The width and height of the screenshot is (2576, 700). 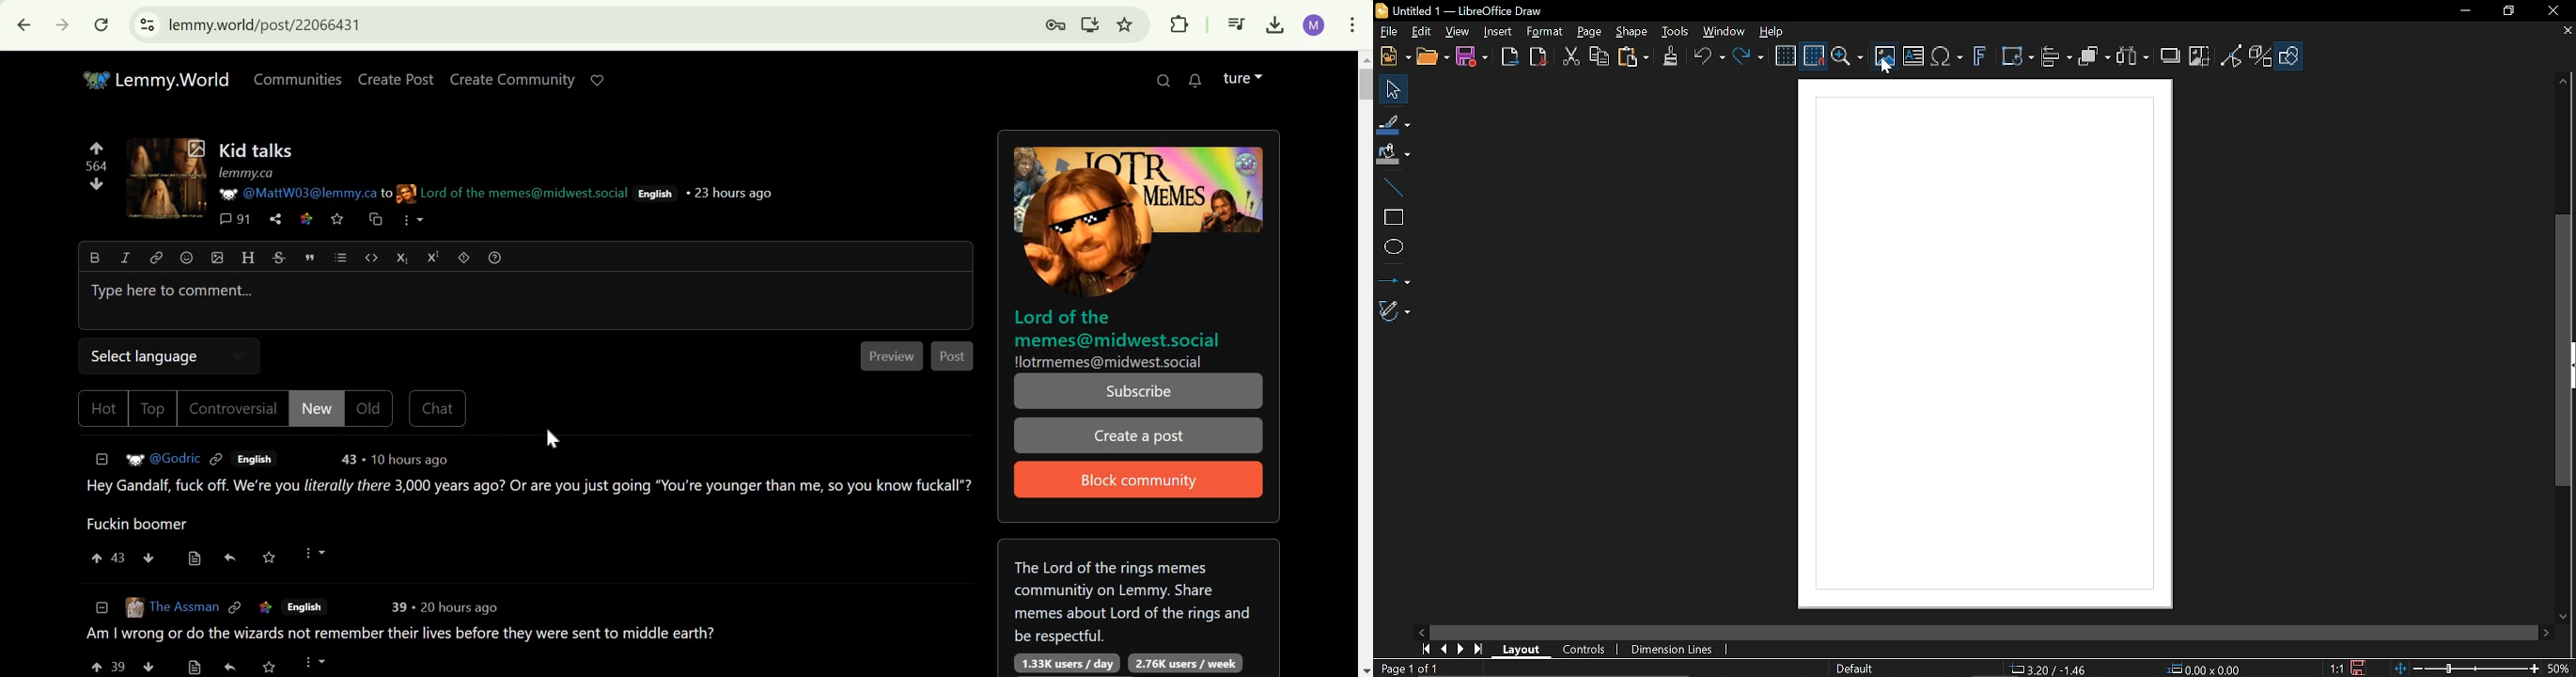 What do you see at coordinates (195, 559) in the screenshot?
I see `view source` at bounding box center [195, 559].